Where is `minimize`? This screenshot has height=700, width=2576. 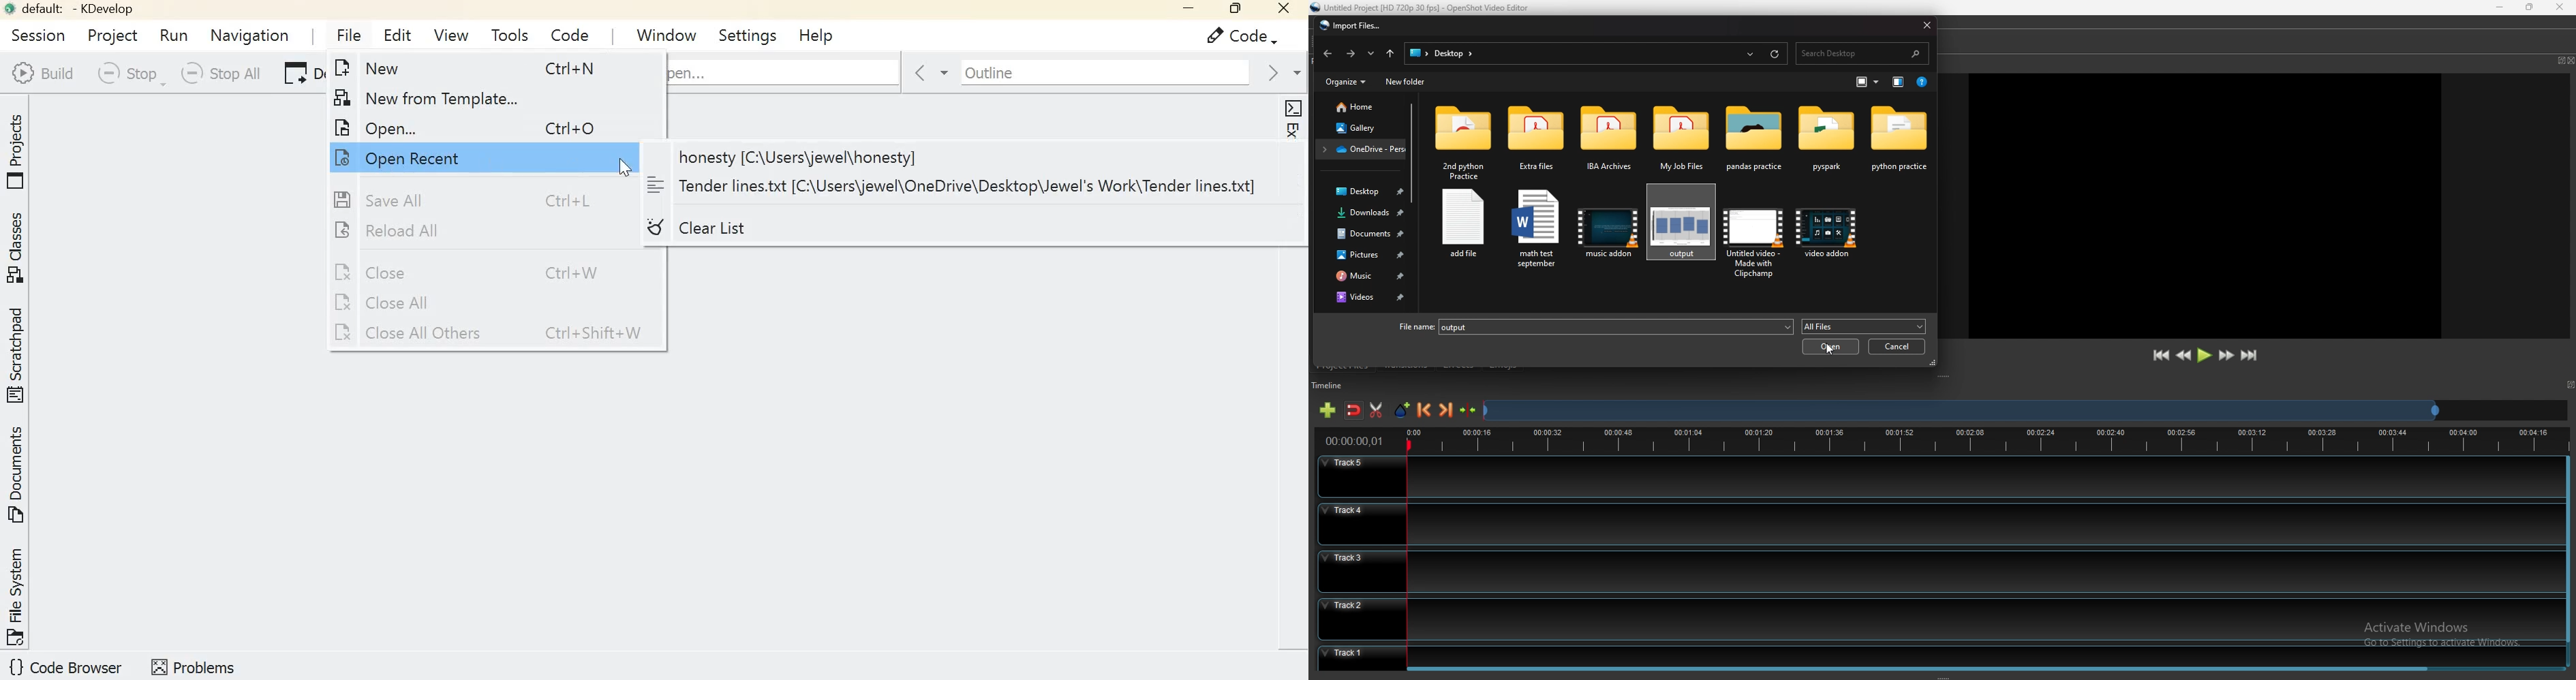
minimize is located at coordinates (2502, 7).